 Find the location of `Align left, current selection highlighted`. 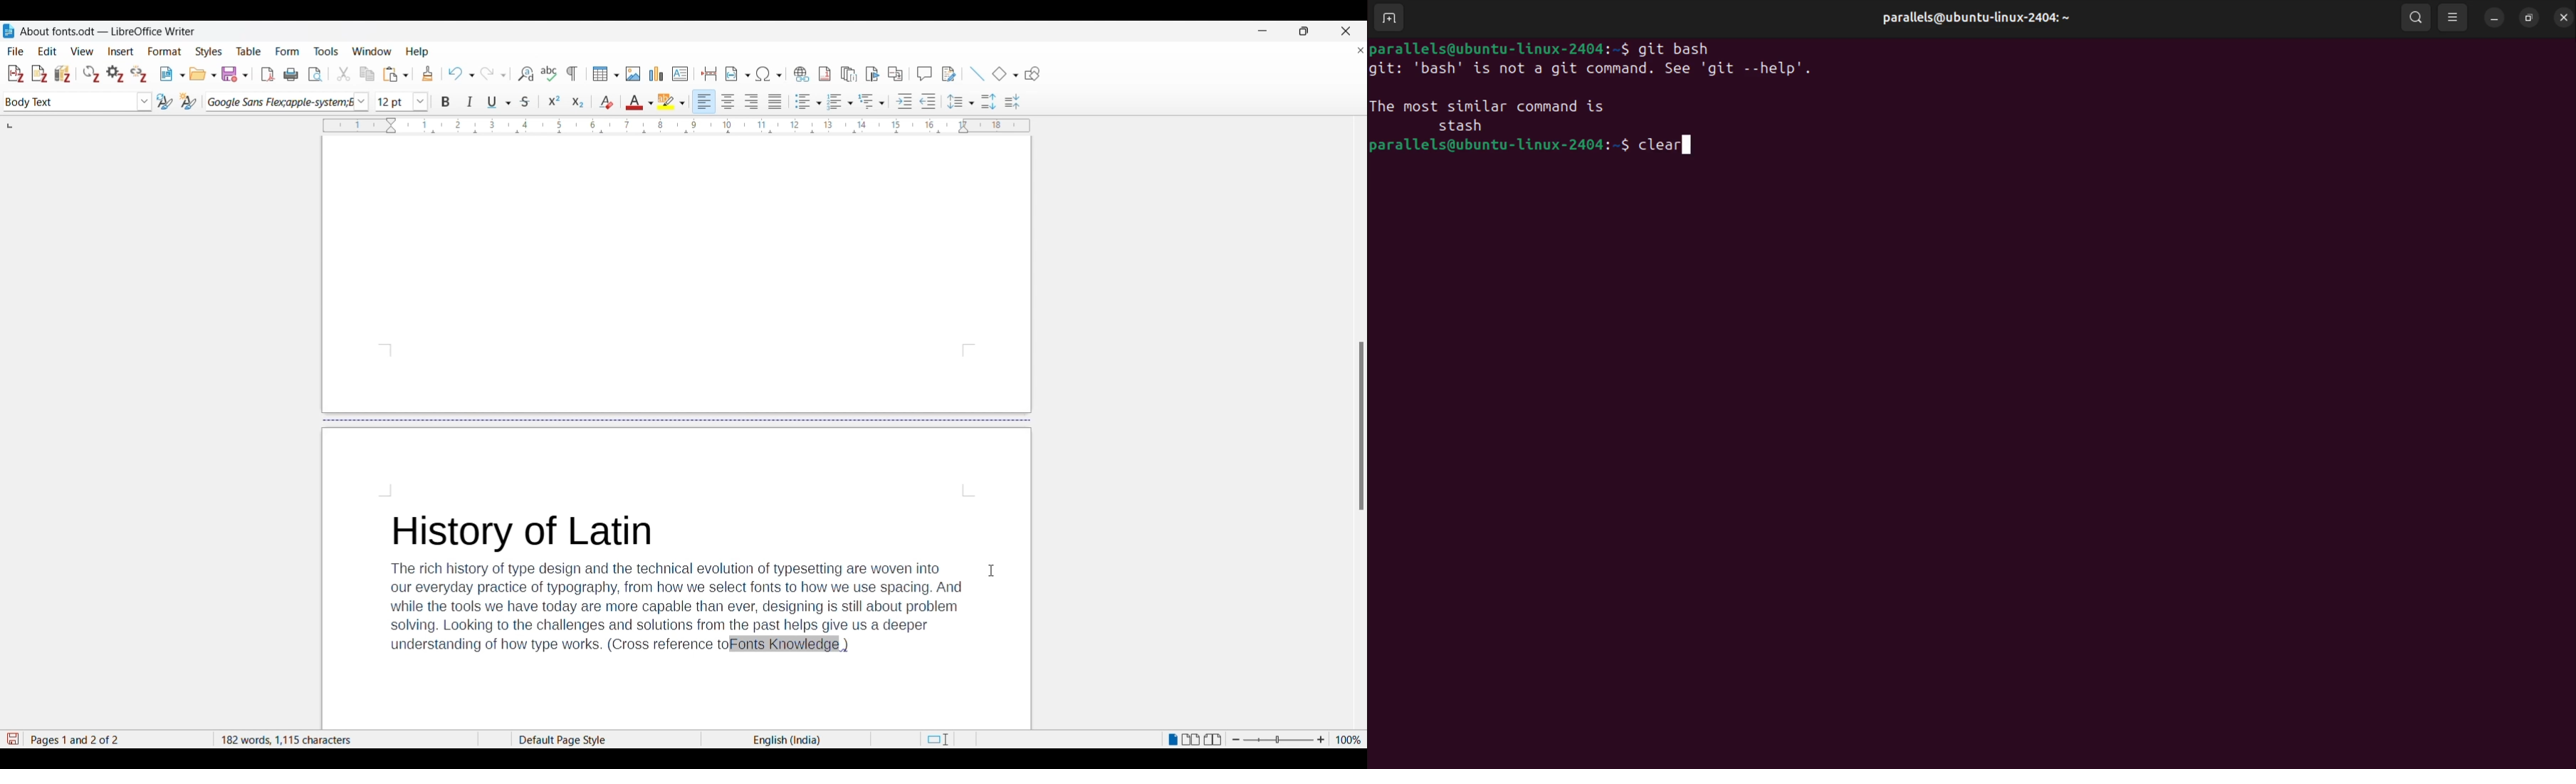

Align left, current selection highlighted is located at coordinates (704, 101).